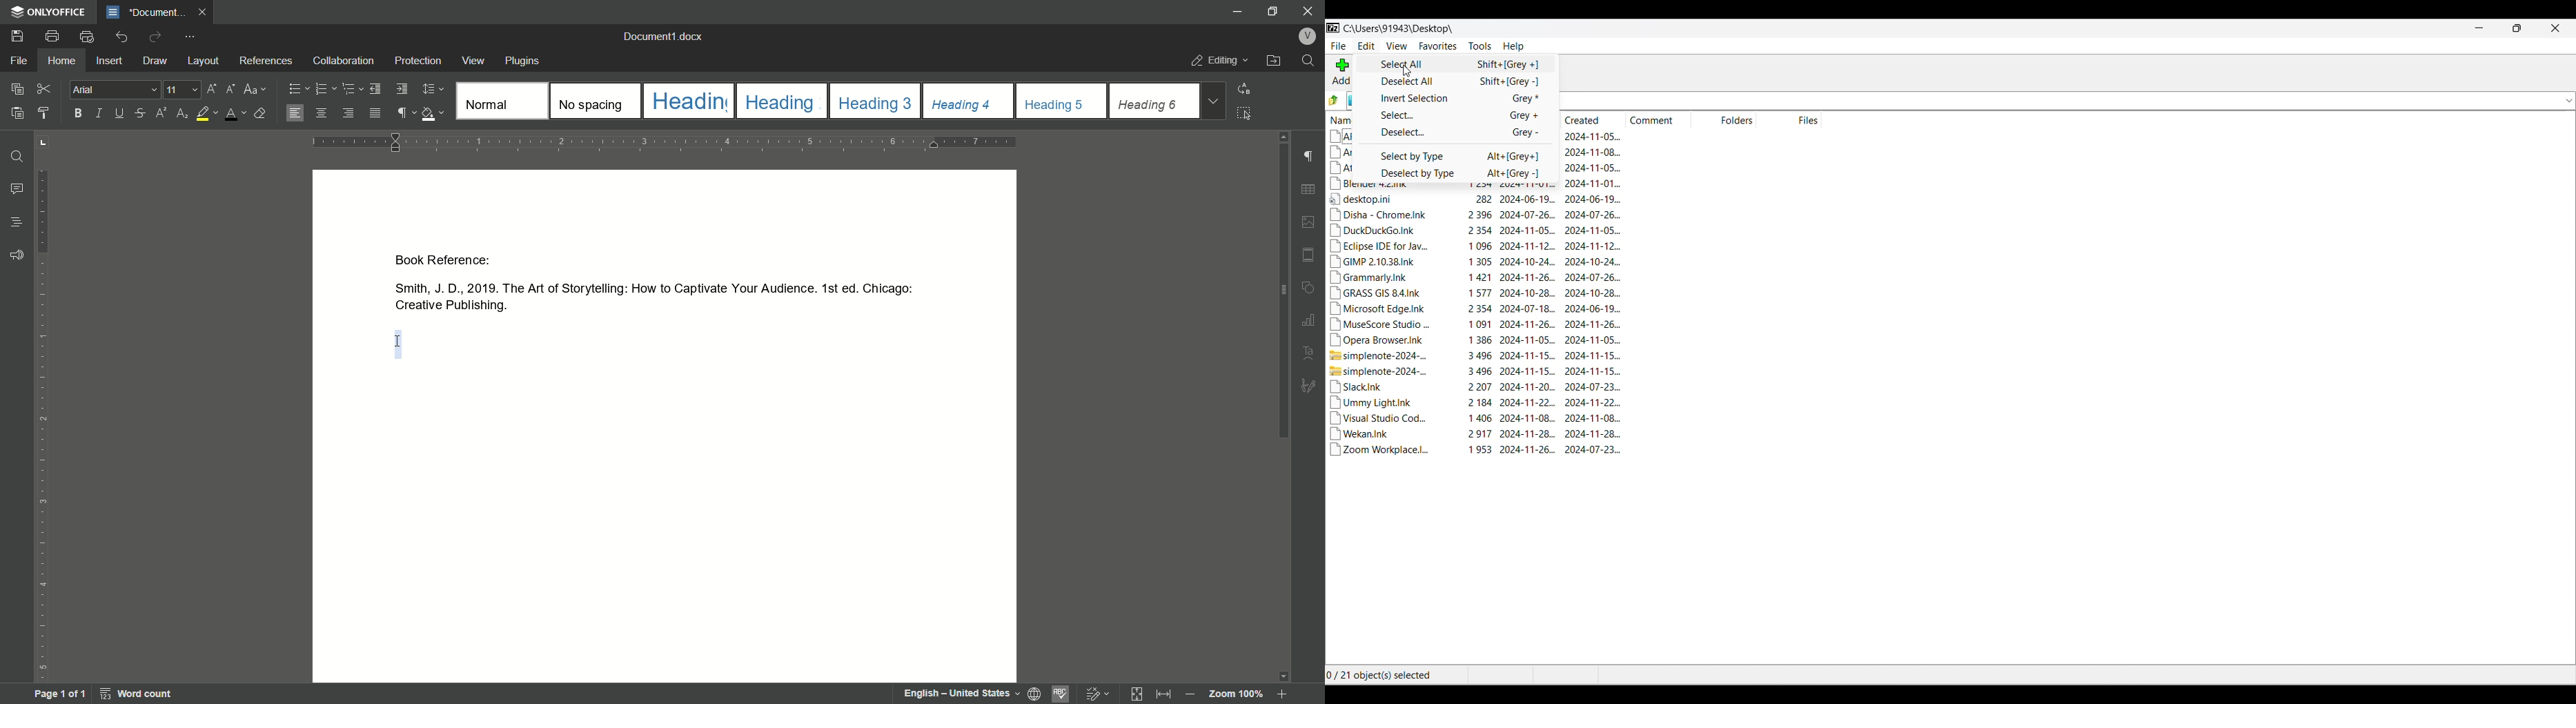  Describe the element at coordinates (347, 113) in the screenshot. I see `align right` at that location.